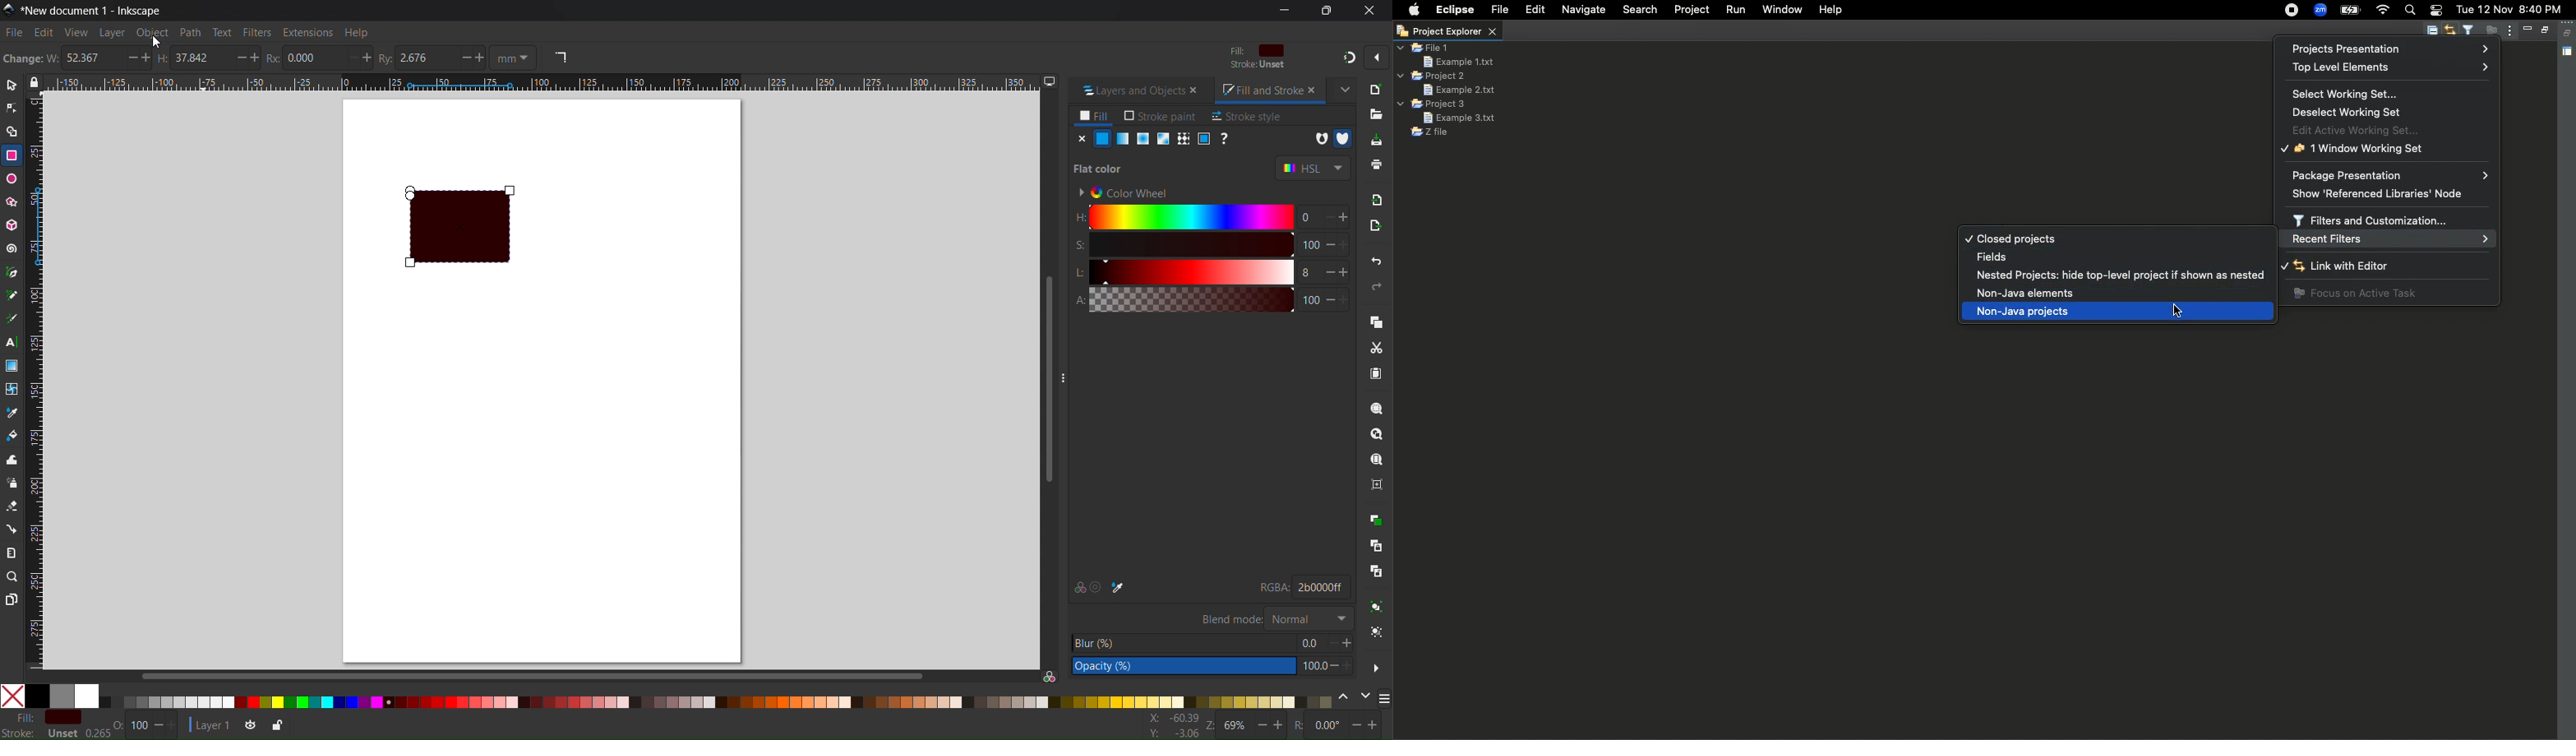 This screenshot has width=2576, height=756. Describe the element at coordinates (2060, 238) in the screenshot. I see `Closed projects` at that location.